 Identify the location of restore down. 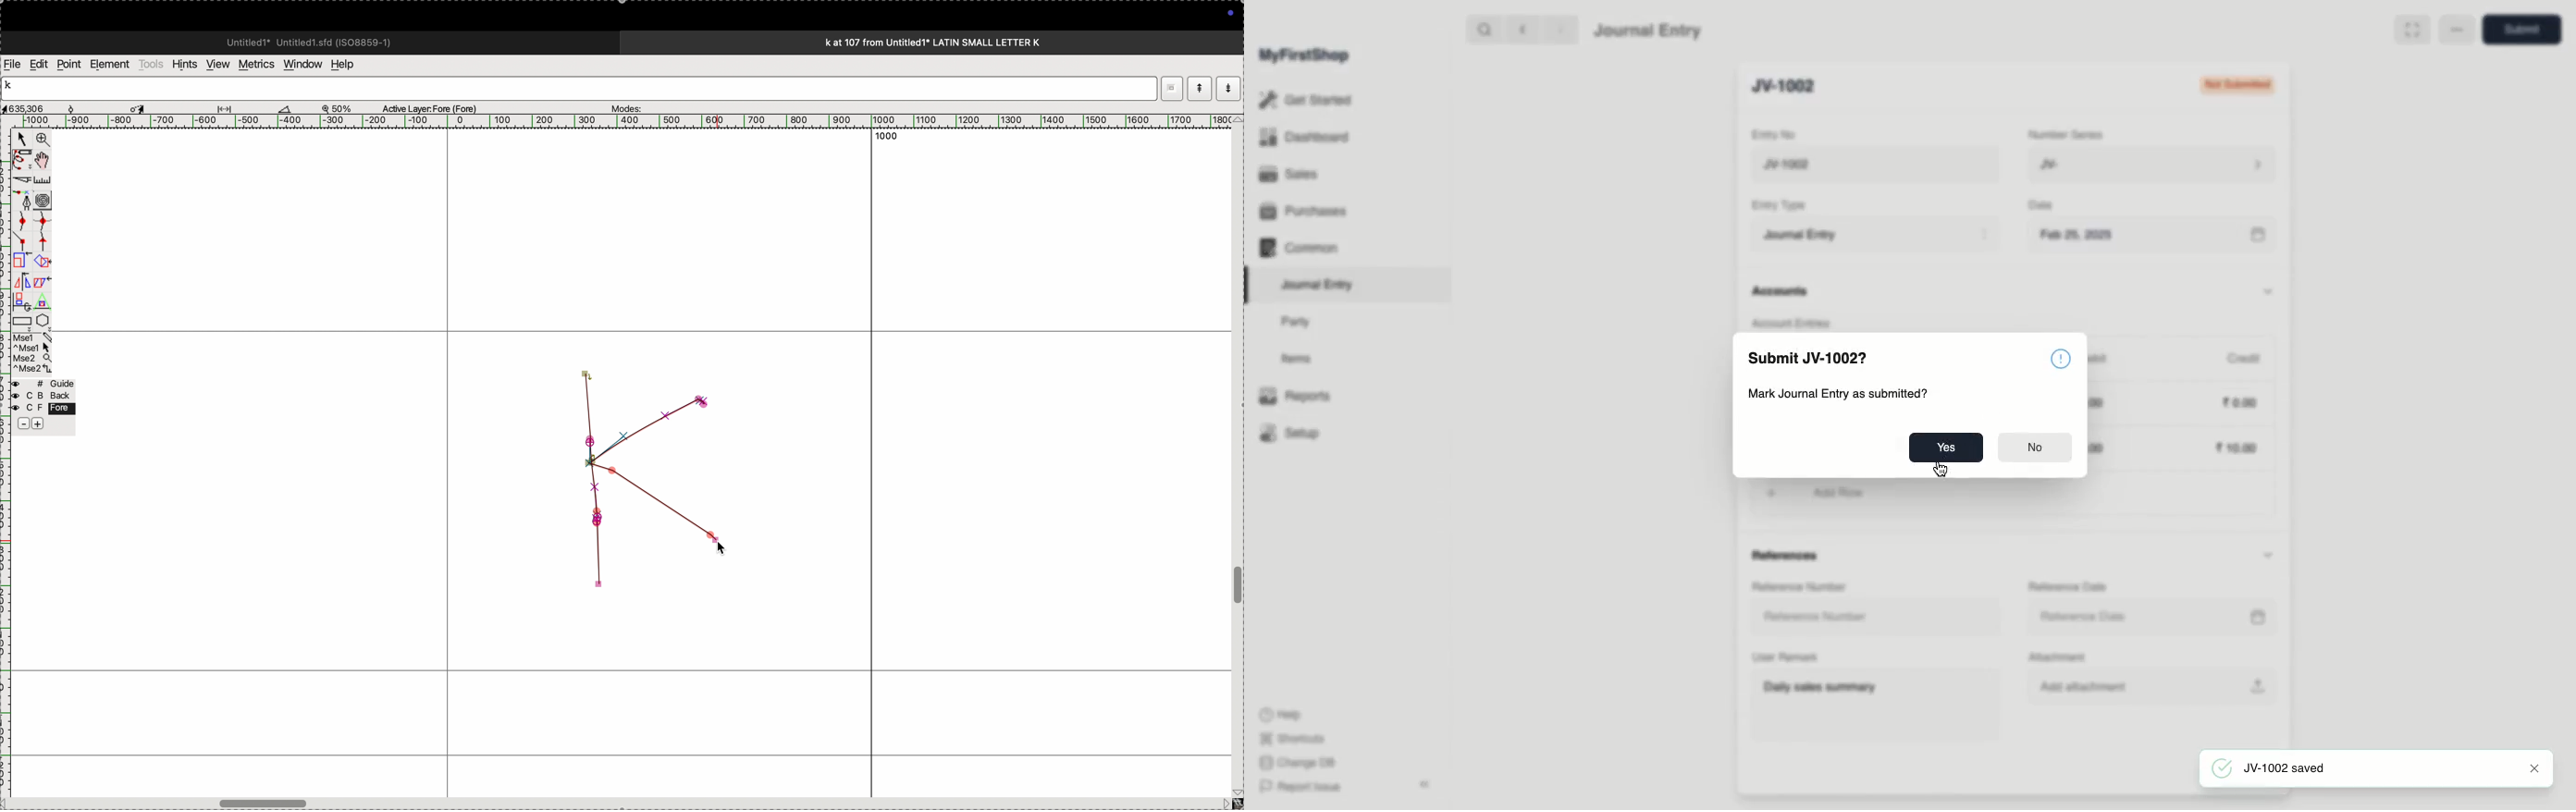
(1171, 85).